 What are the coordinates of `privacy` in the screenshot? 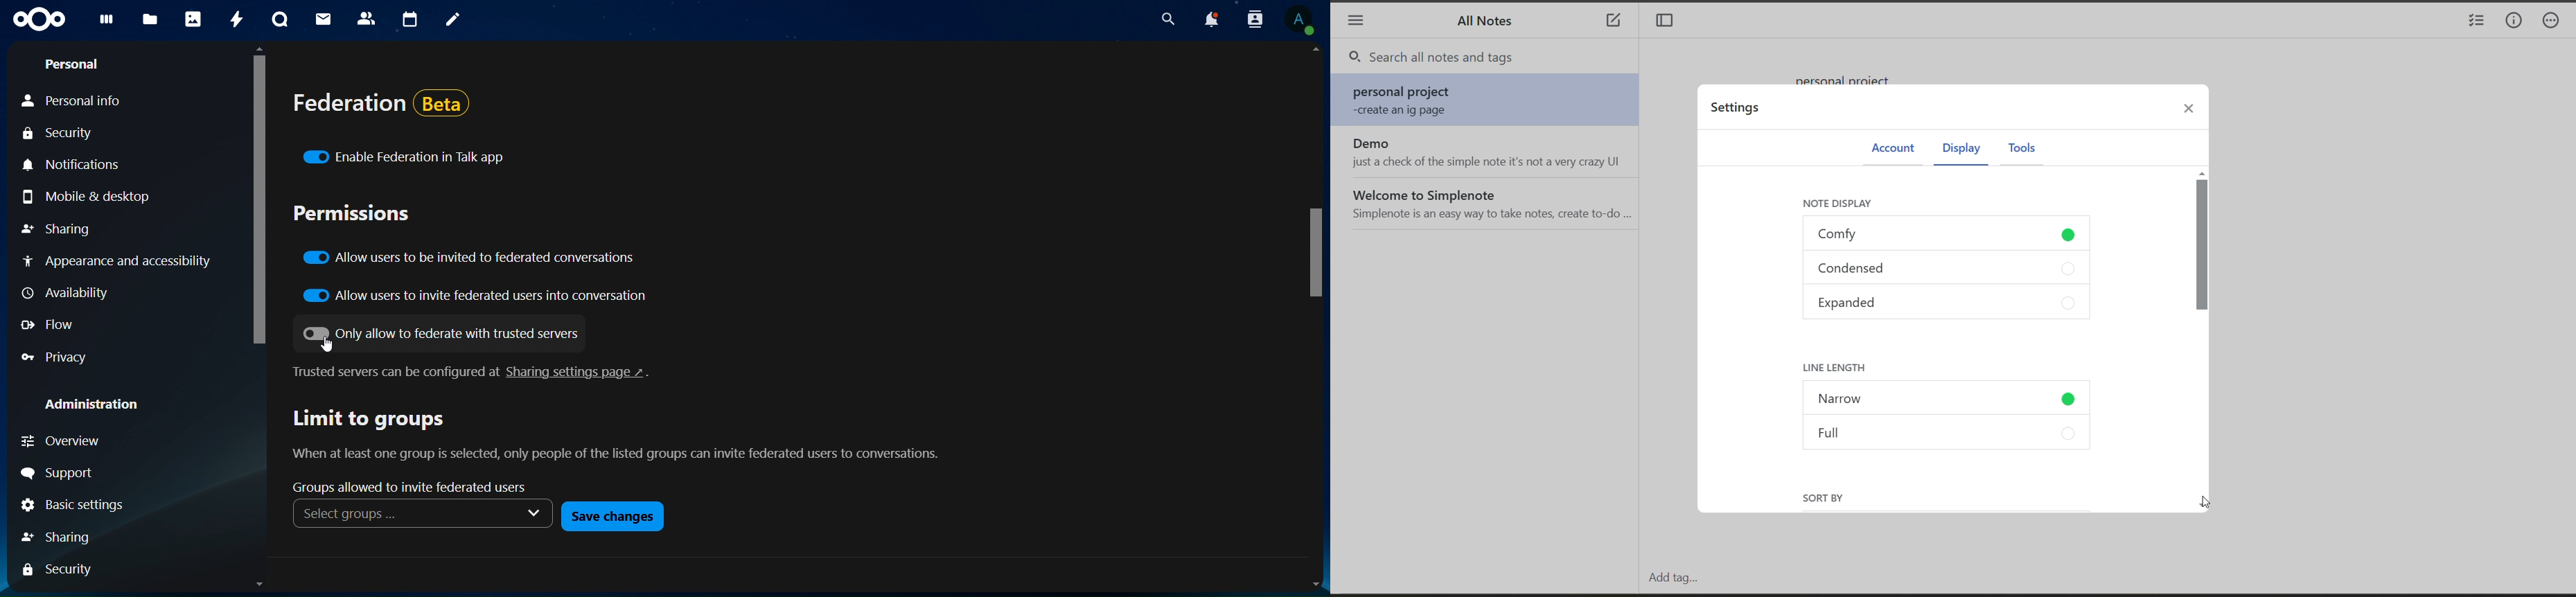 It's located at (60, 359).